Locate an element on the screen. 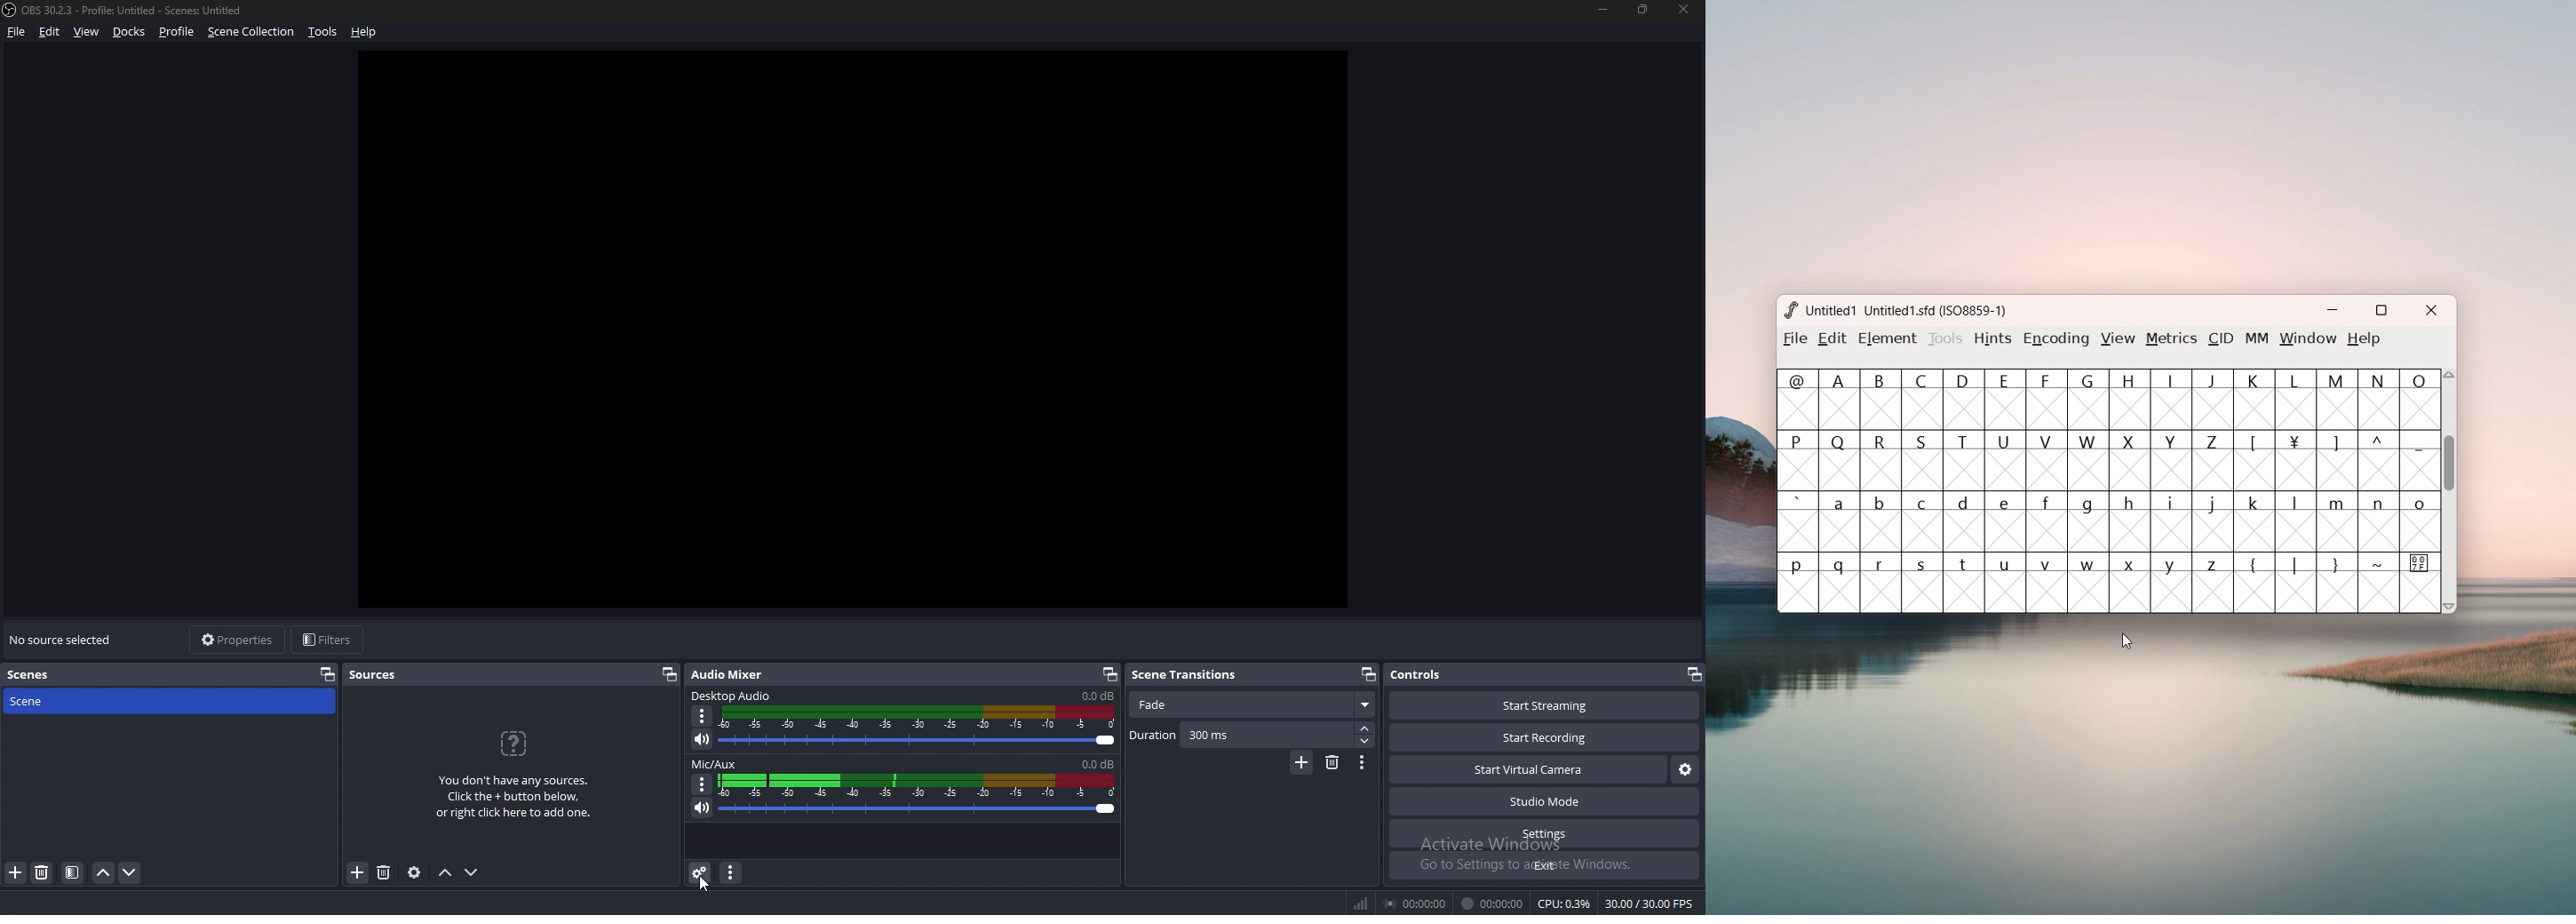 This screenshot has width=2576, height=924. ~ is located at coordinates (2380, 584).